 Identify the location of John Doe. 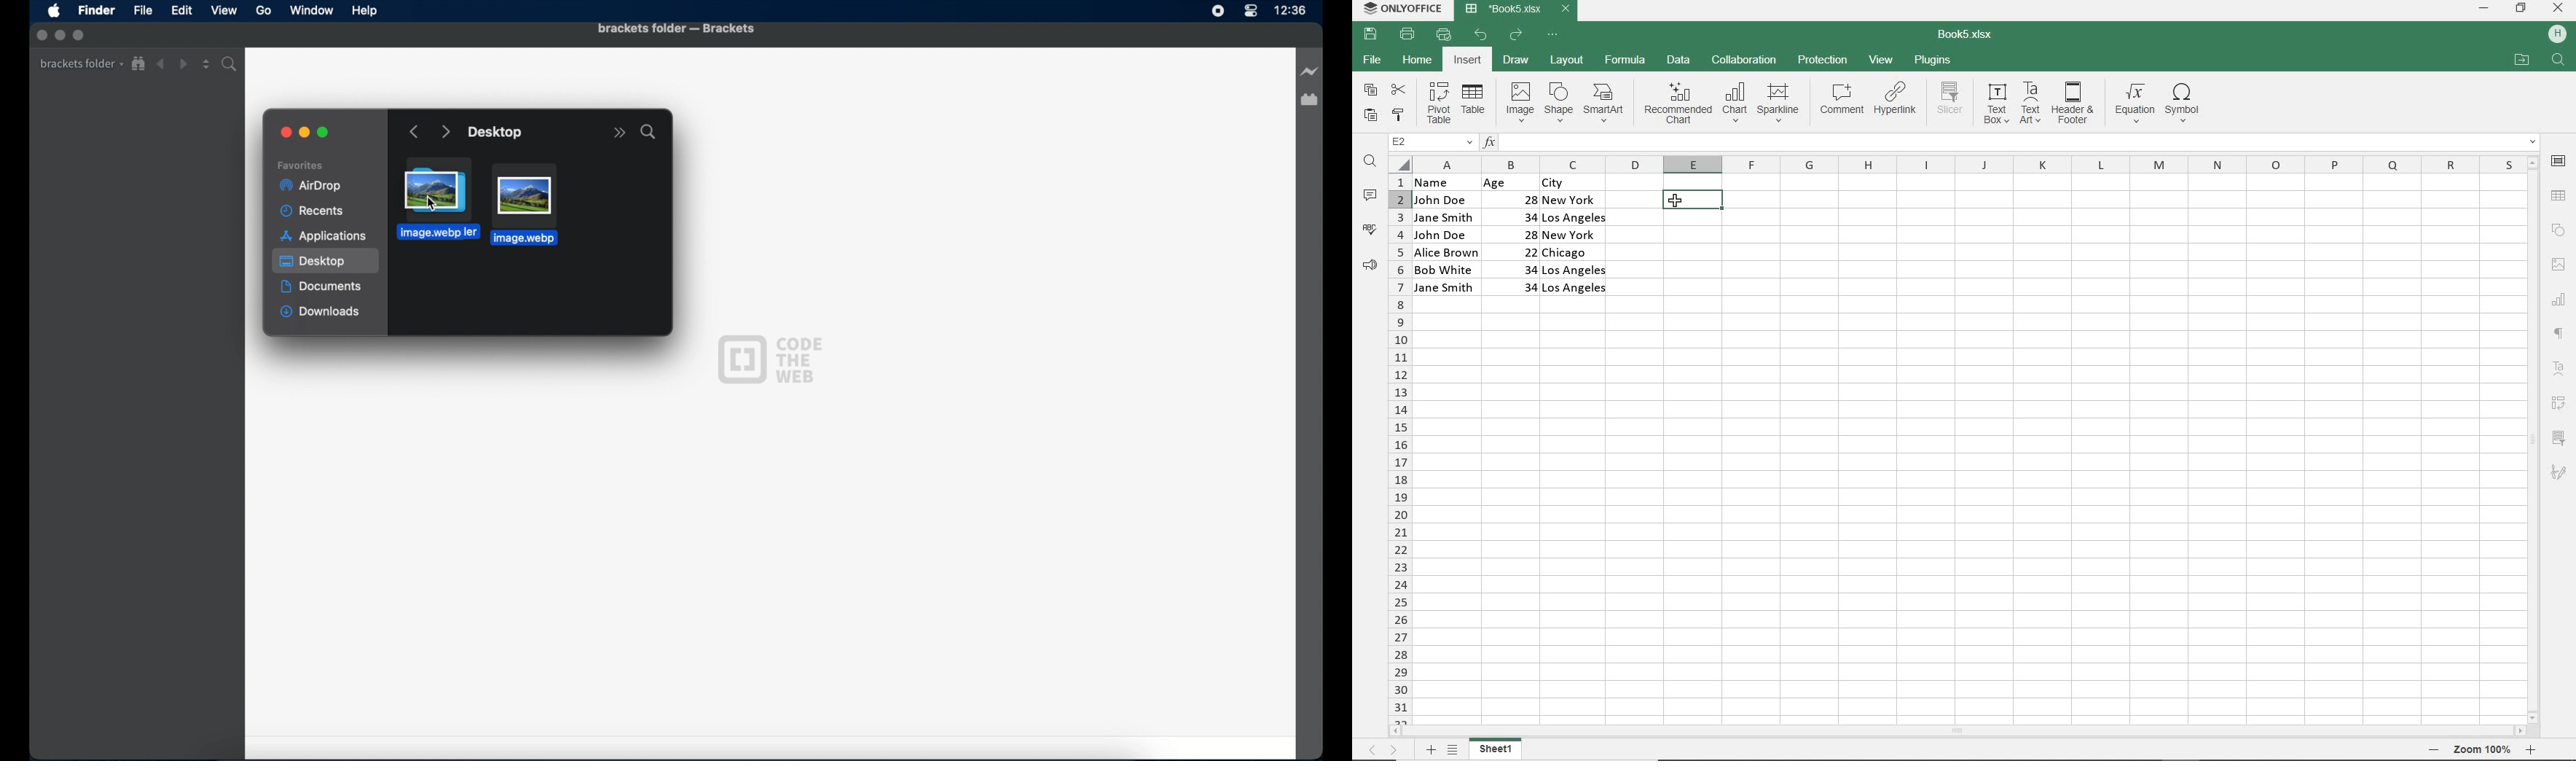
(1440, 200).